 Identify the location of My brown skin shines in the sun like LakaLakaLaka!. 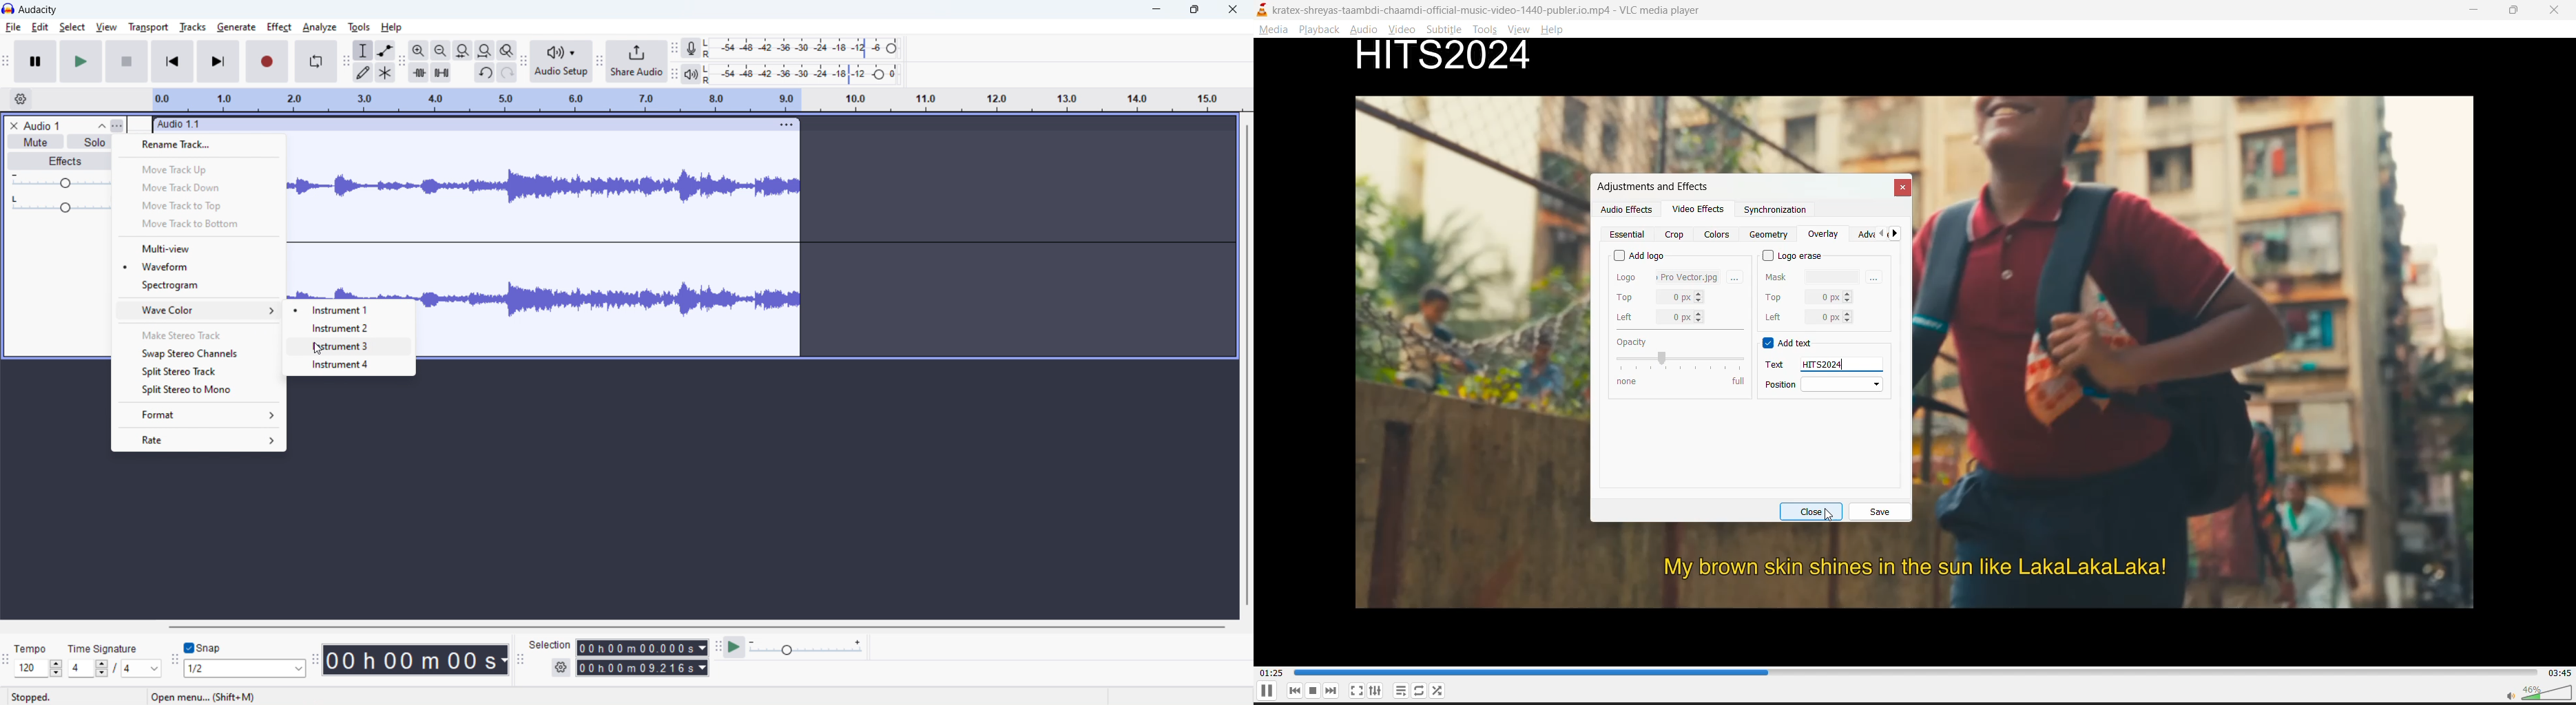
(1899, 568).